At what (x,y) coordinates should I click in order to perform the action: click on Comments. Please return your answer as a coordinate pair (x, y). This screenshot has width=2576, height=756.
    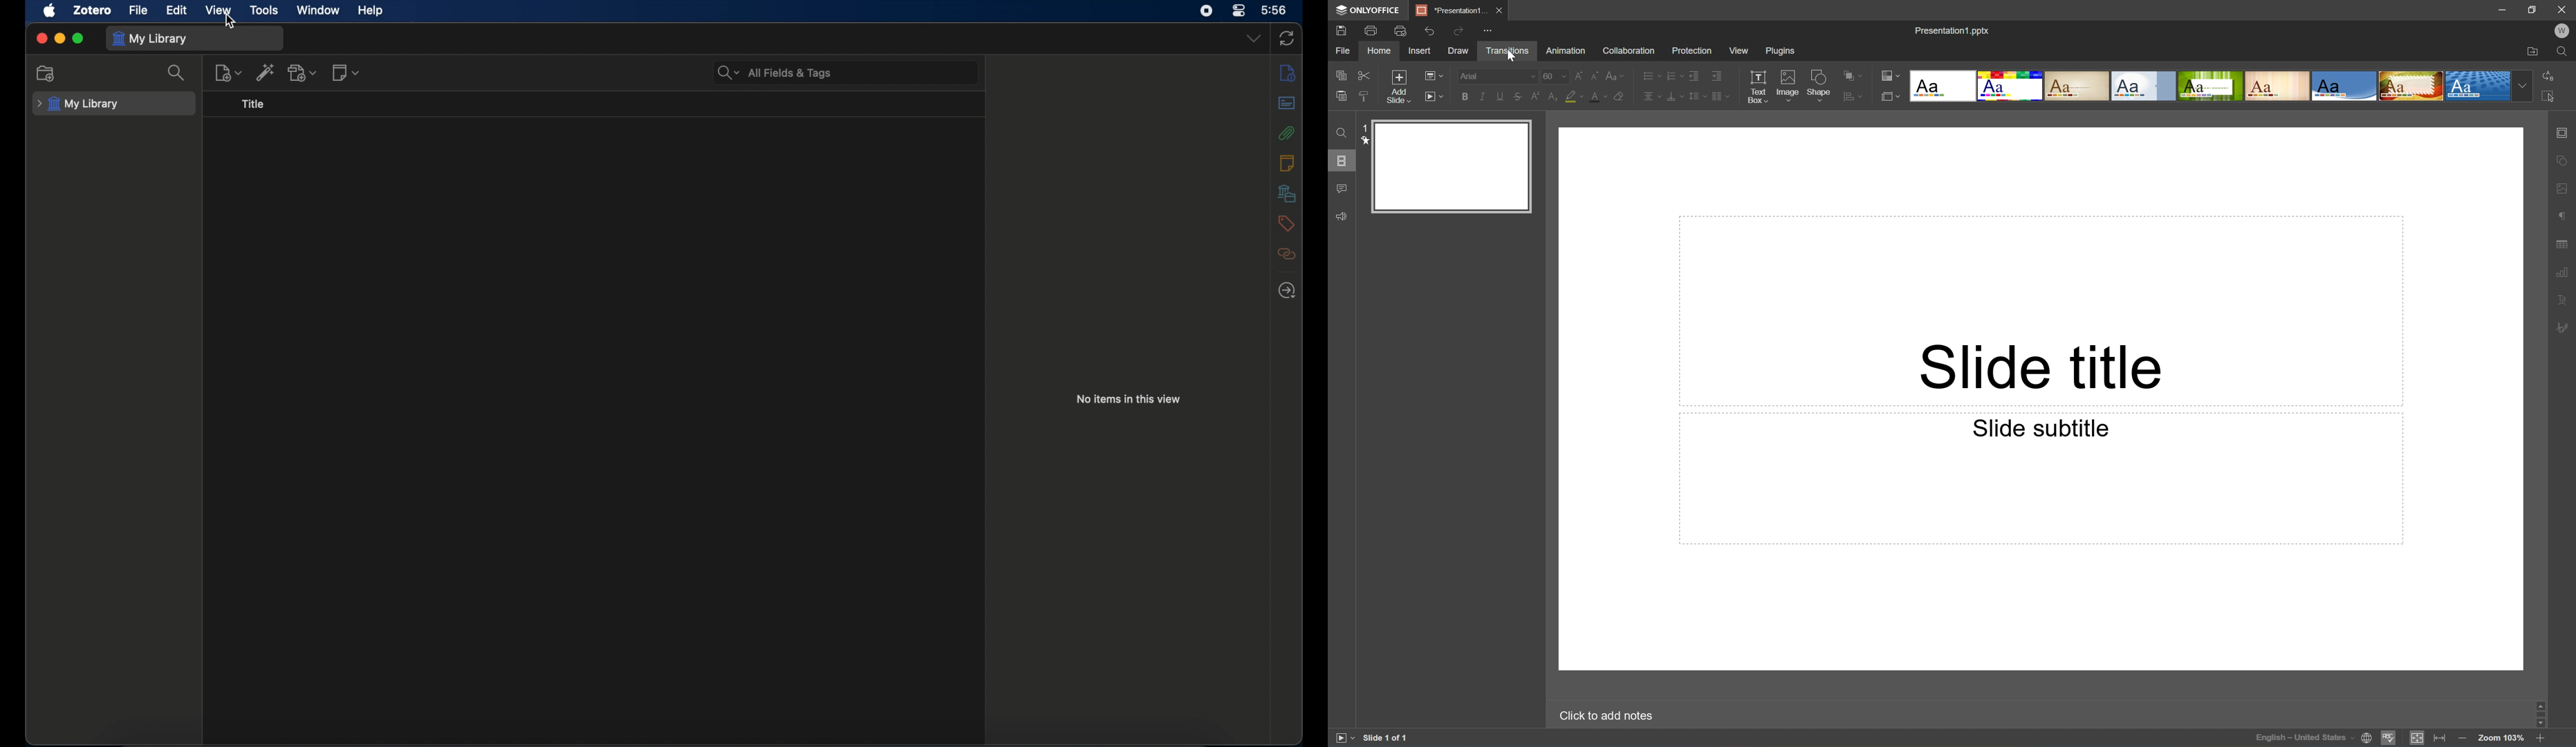
    Looking at the image, I should click on (1341, 189).